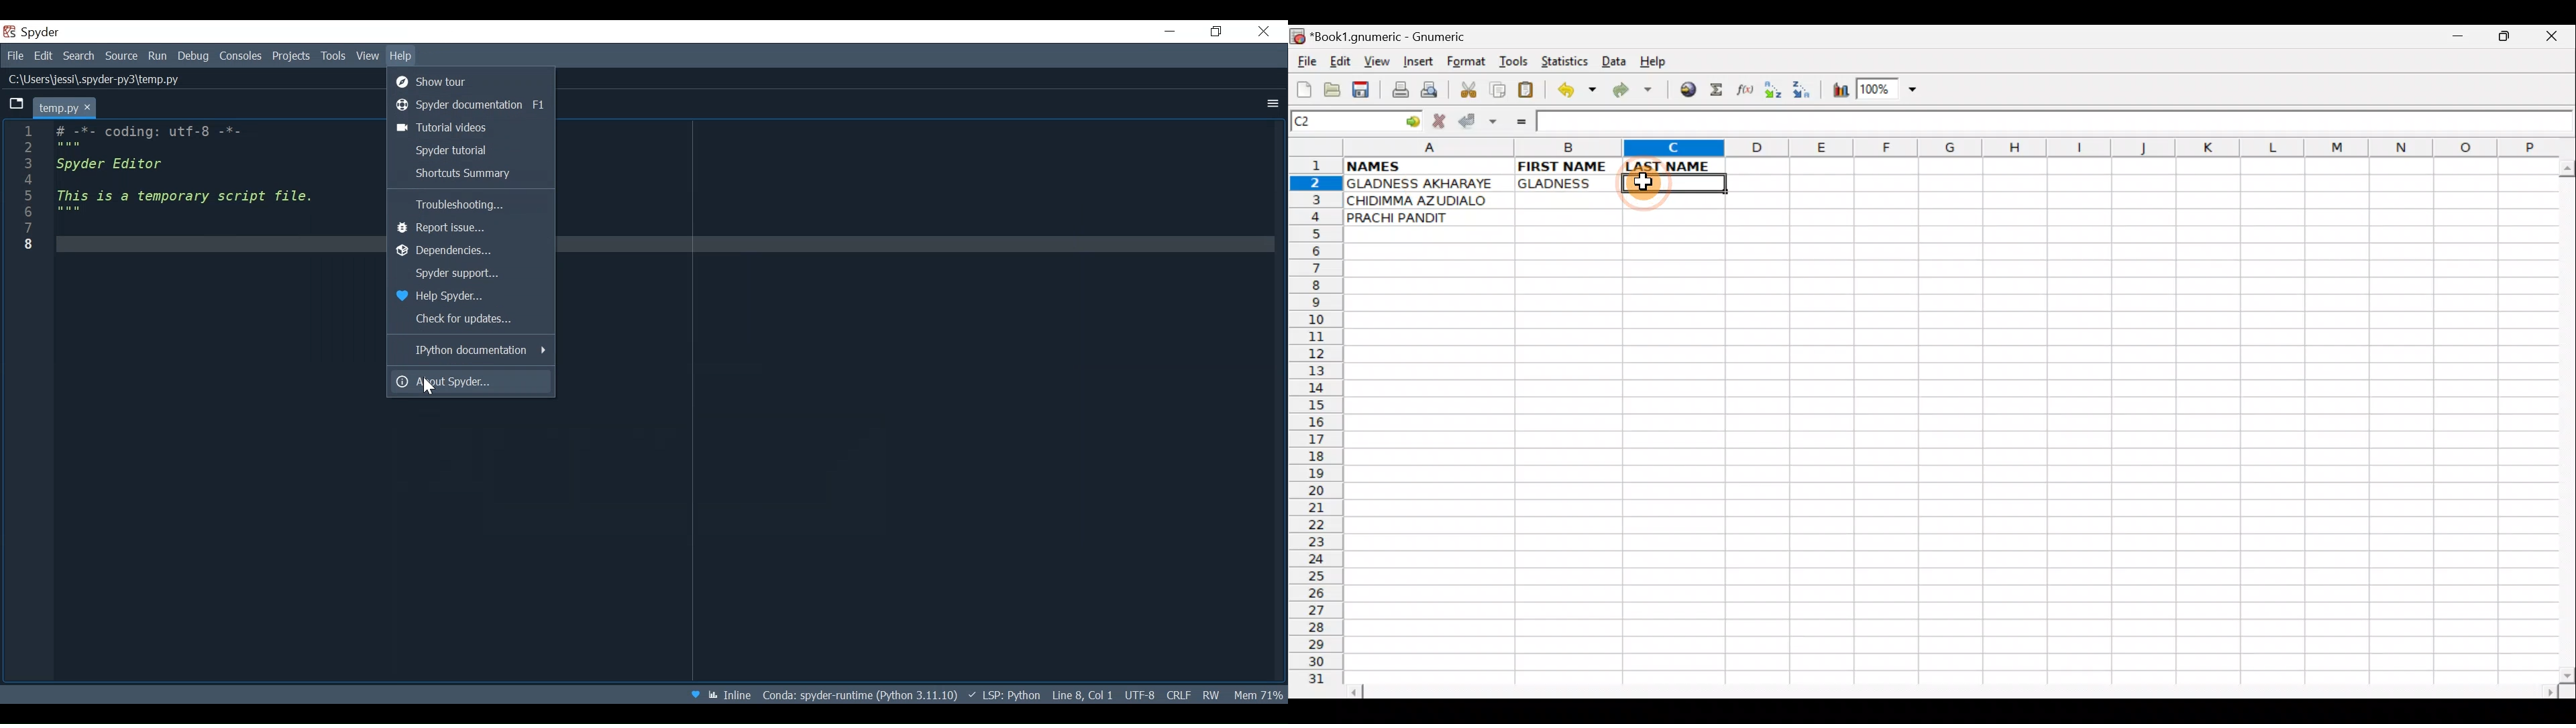 The height and width of the screenshot is (728, 2576). Describe the element at coordinates (1263, 32) in the screenshot. I see `Close` at that location.